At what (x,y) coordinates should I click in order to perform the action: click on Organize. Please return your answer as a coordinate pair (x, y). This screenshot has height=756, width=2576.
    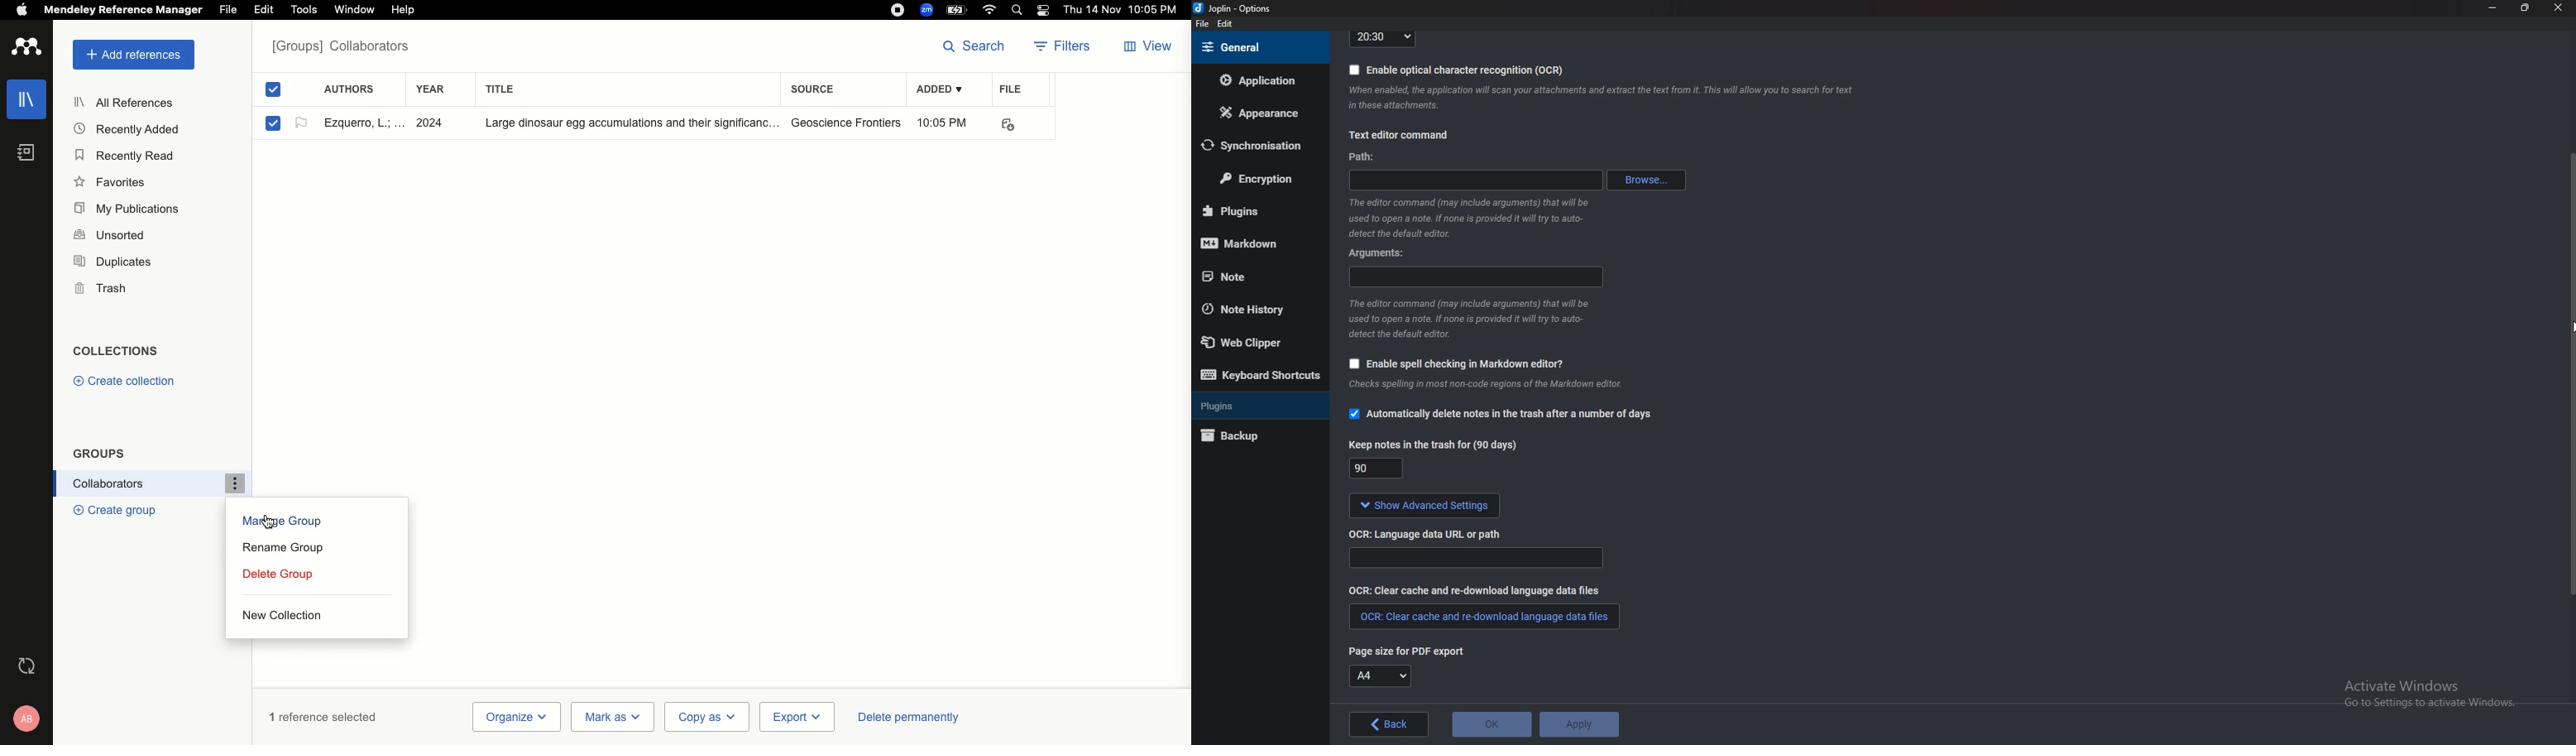
    Looking at the image, I should click on (515, 717).